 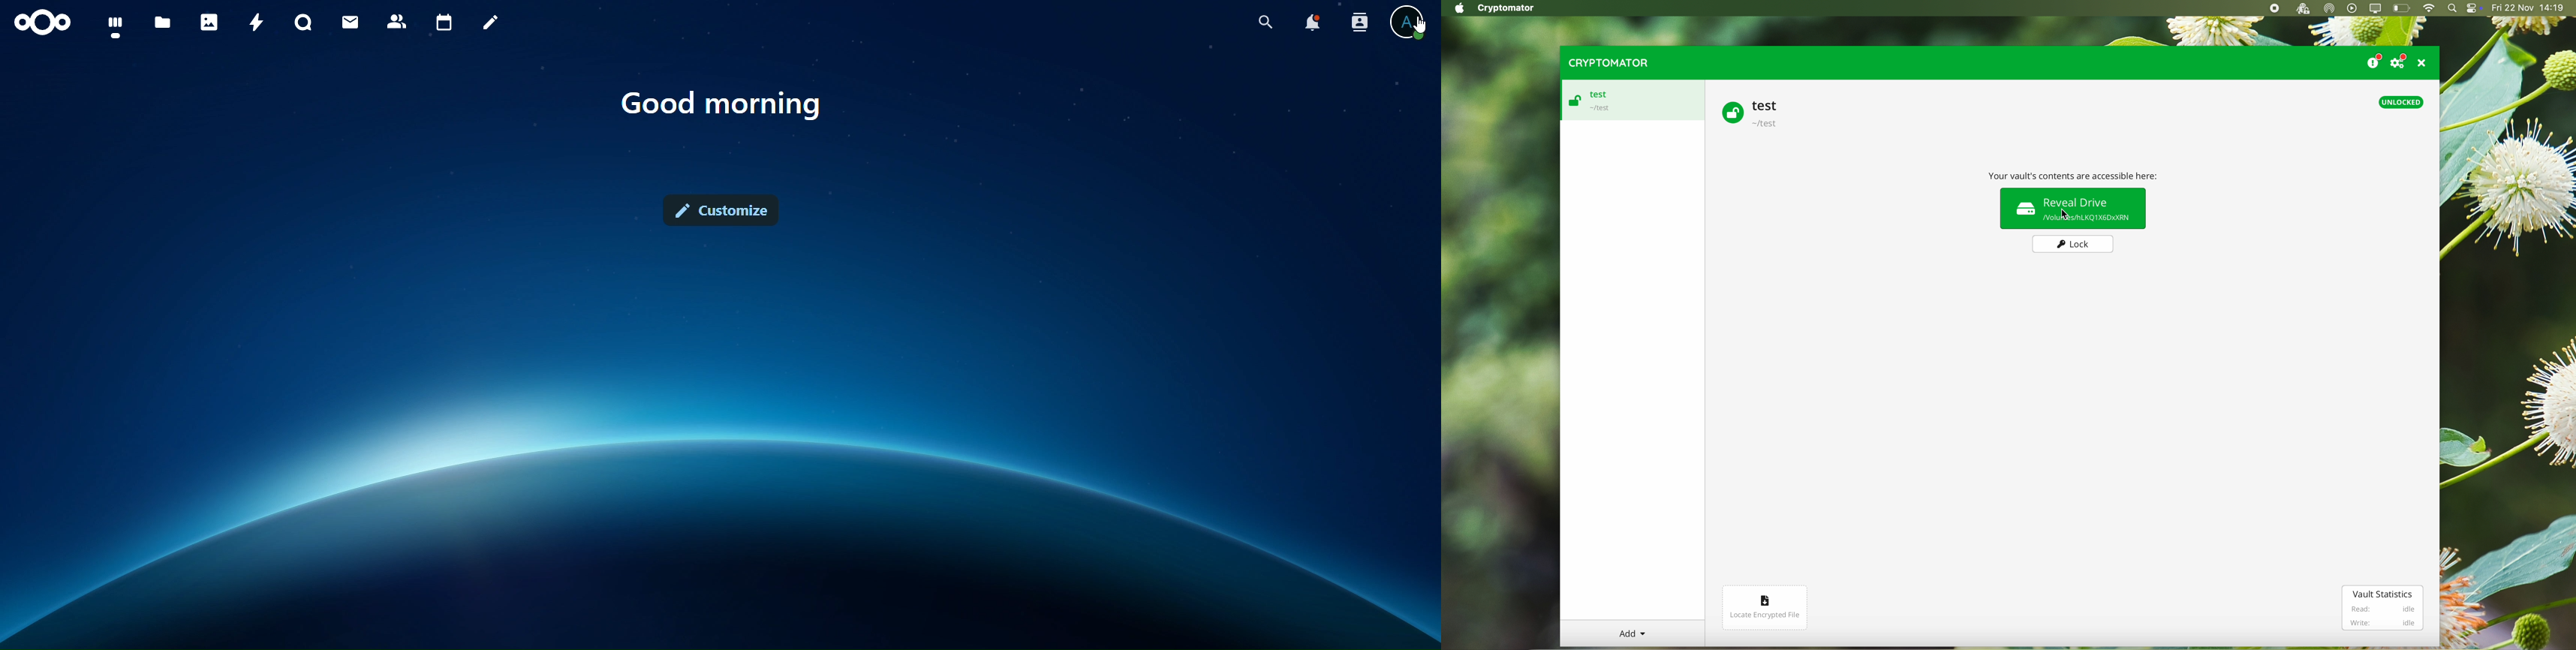 I want to click on cryptomator open, so click(x=2301, y=8).